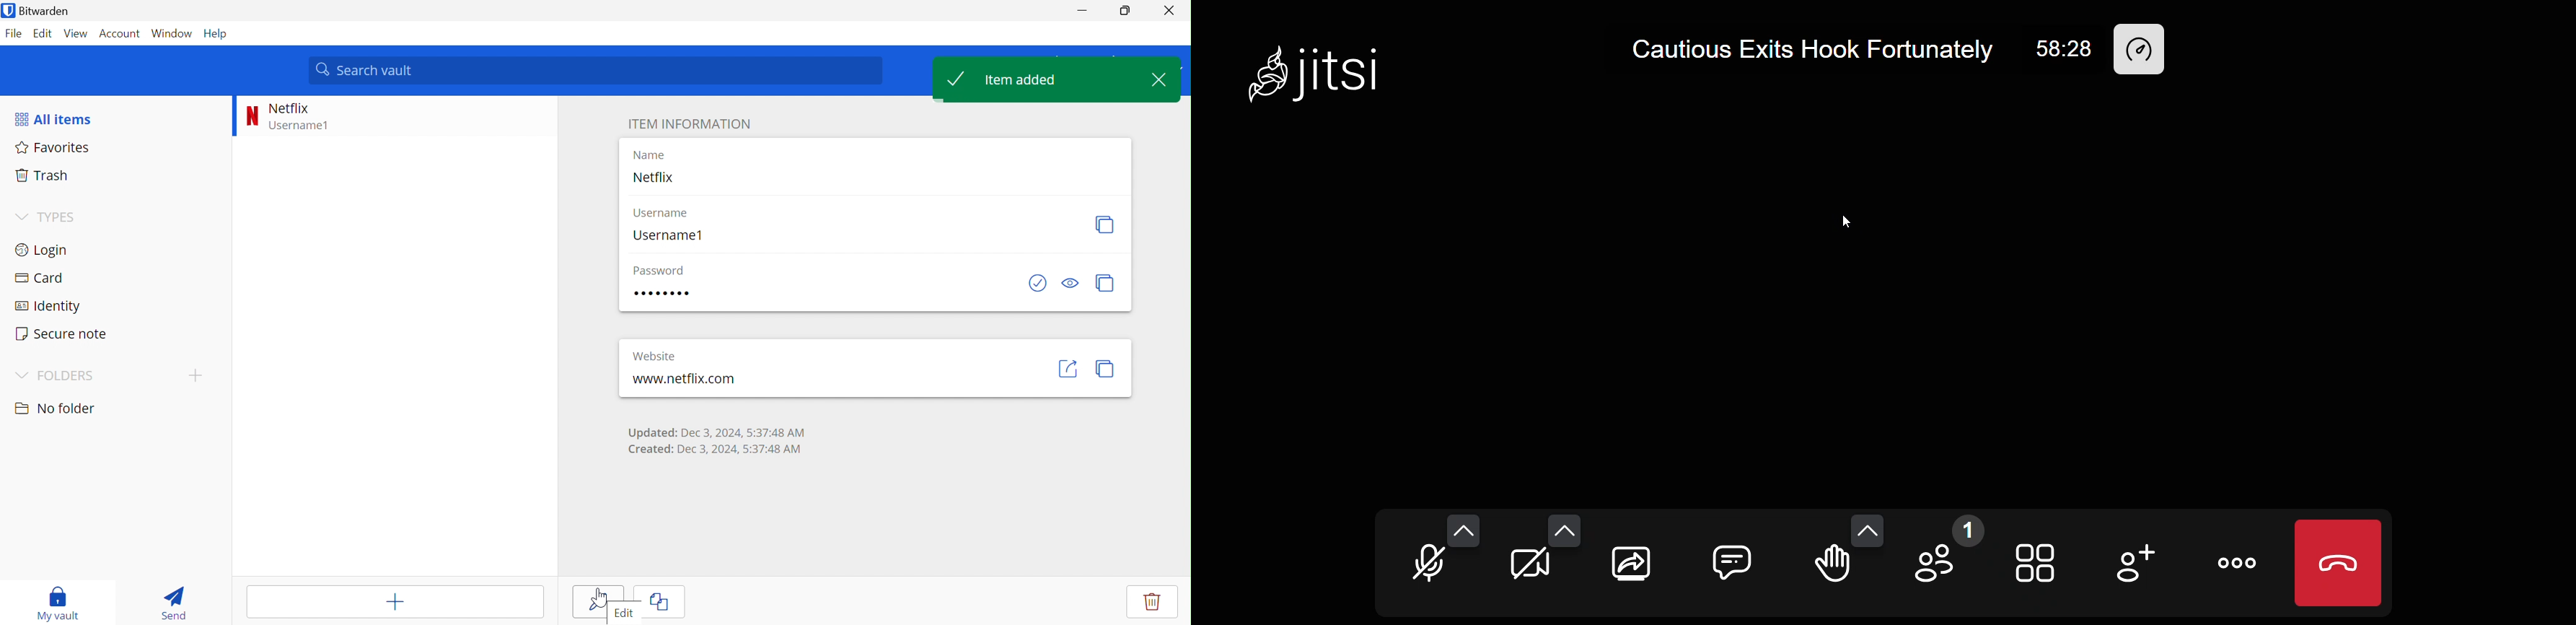 The height and width of the screenshot is (644, 2576). Describe the element at coordinates (53, 376) in the screenshot. I see `FOLDERS` at that location.